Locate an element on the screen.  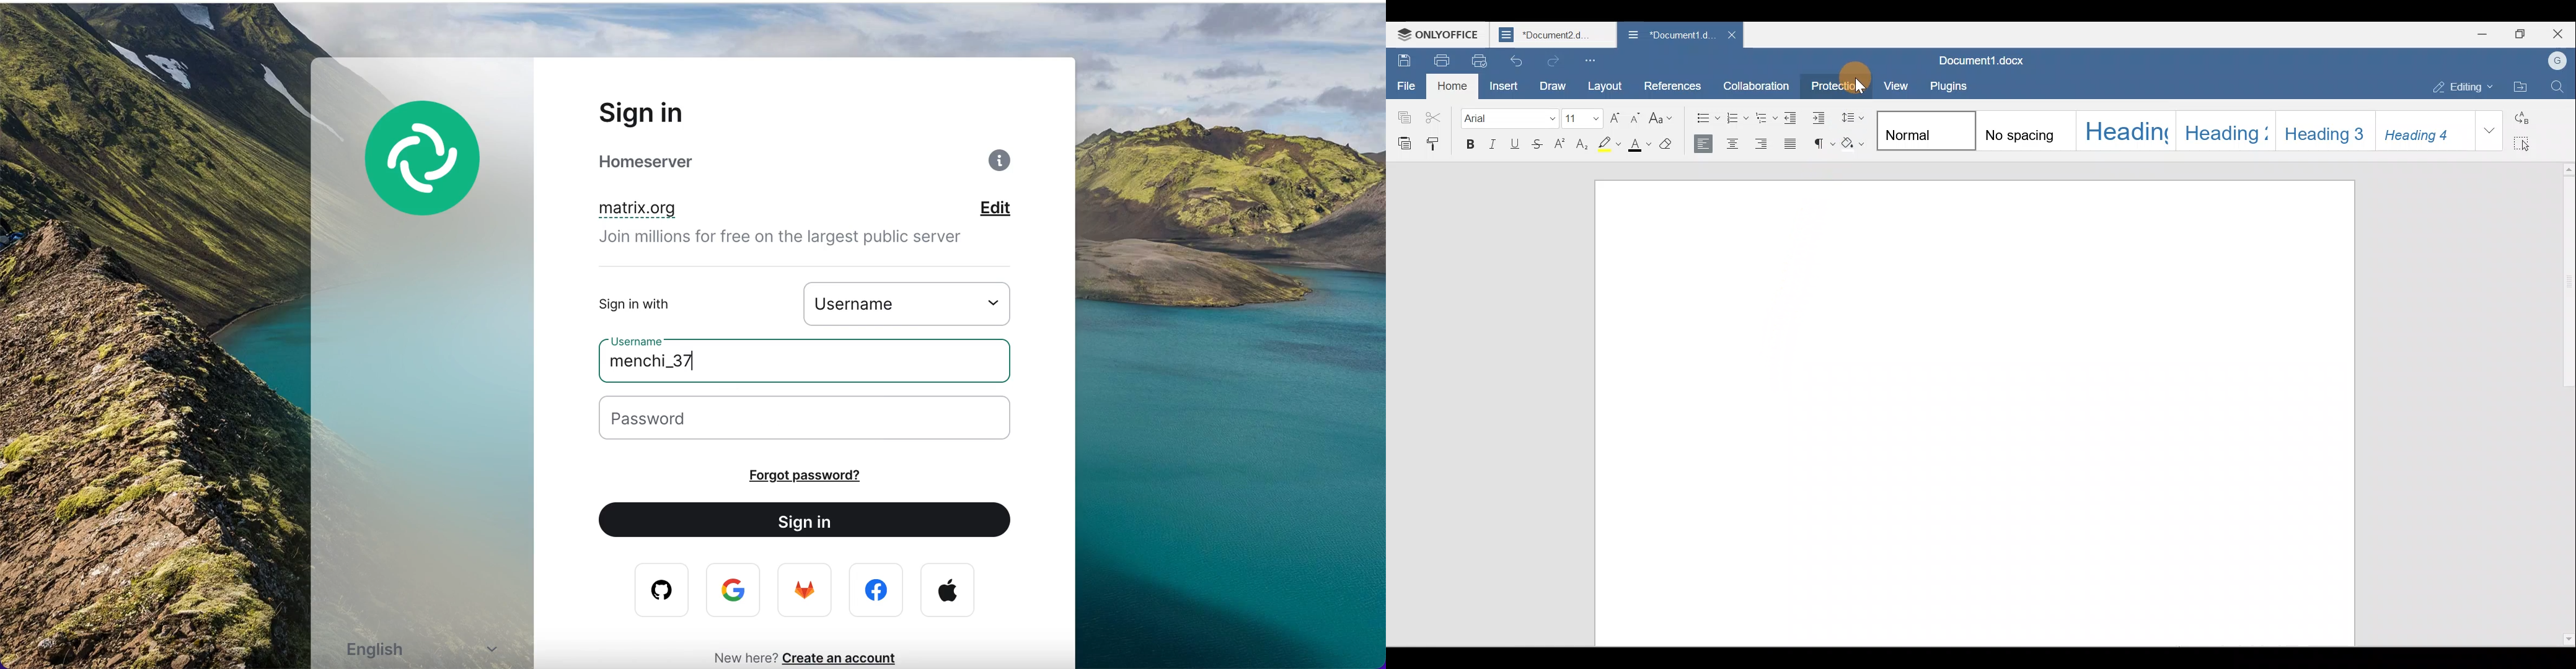
Username is located at coordinates (642, 338).